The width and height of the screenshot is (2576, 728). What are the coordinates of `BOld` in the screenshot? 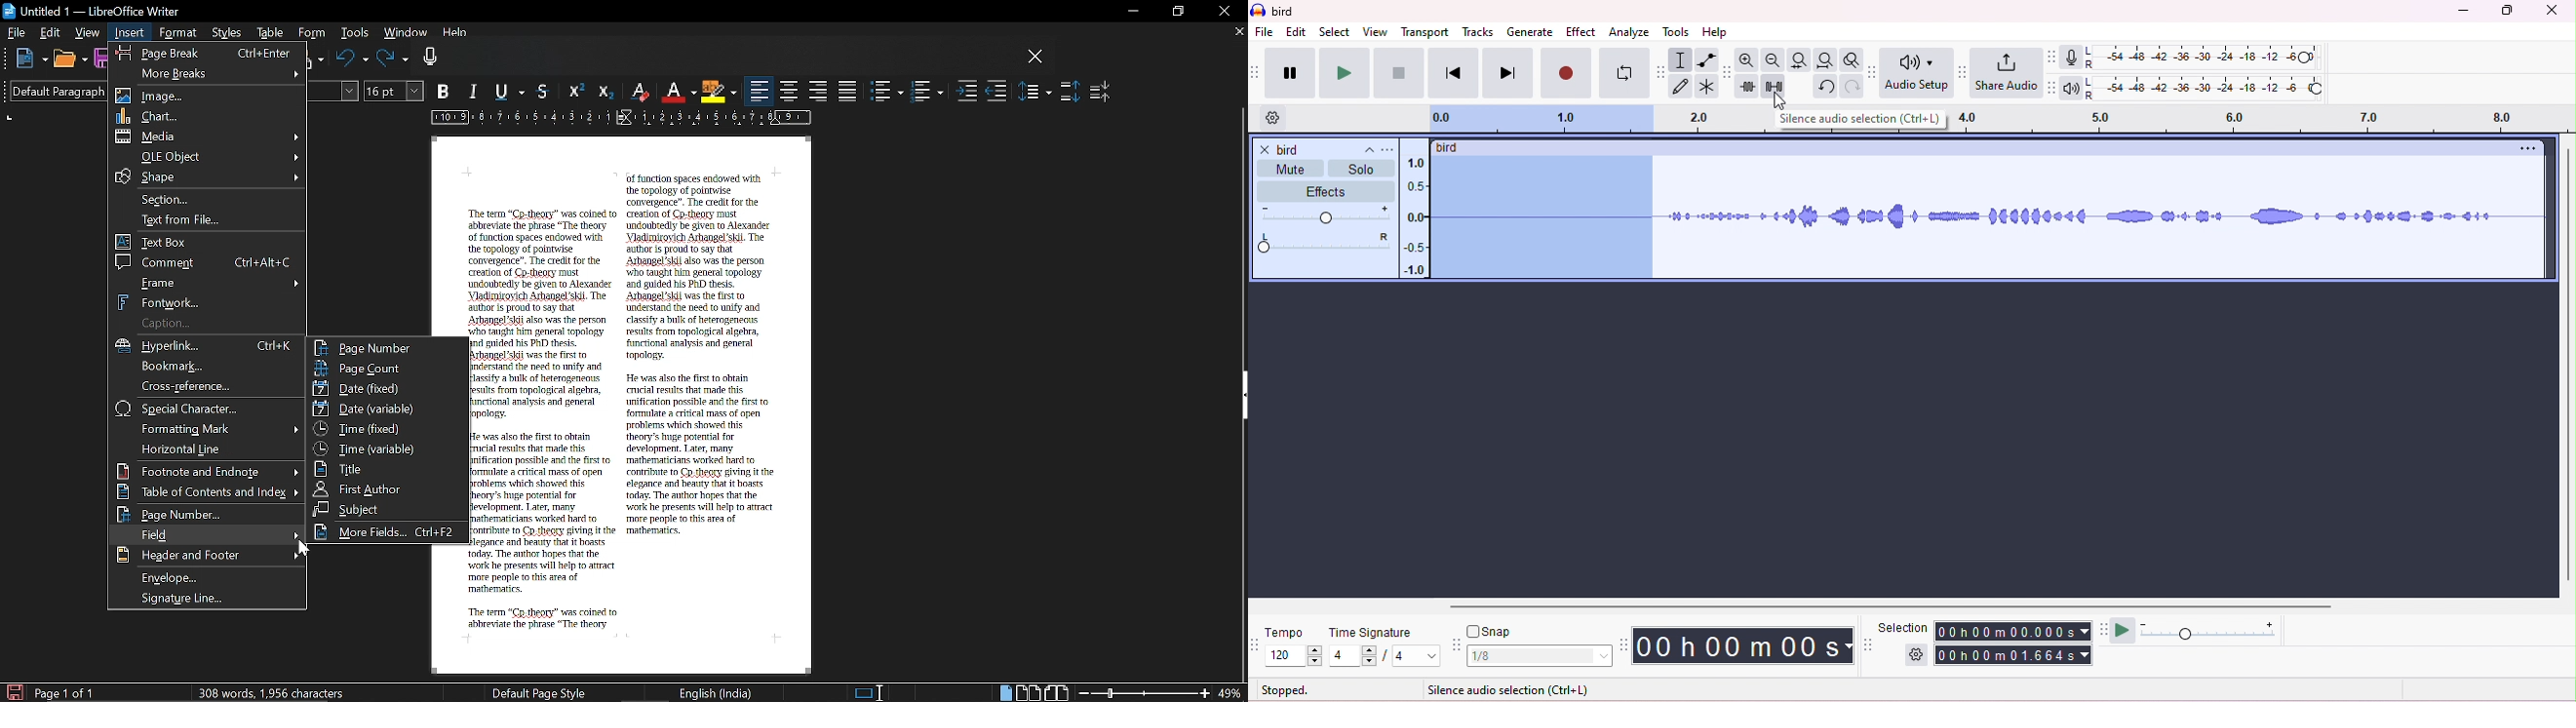 It's located at (446, 91).